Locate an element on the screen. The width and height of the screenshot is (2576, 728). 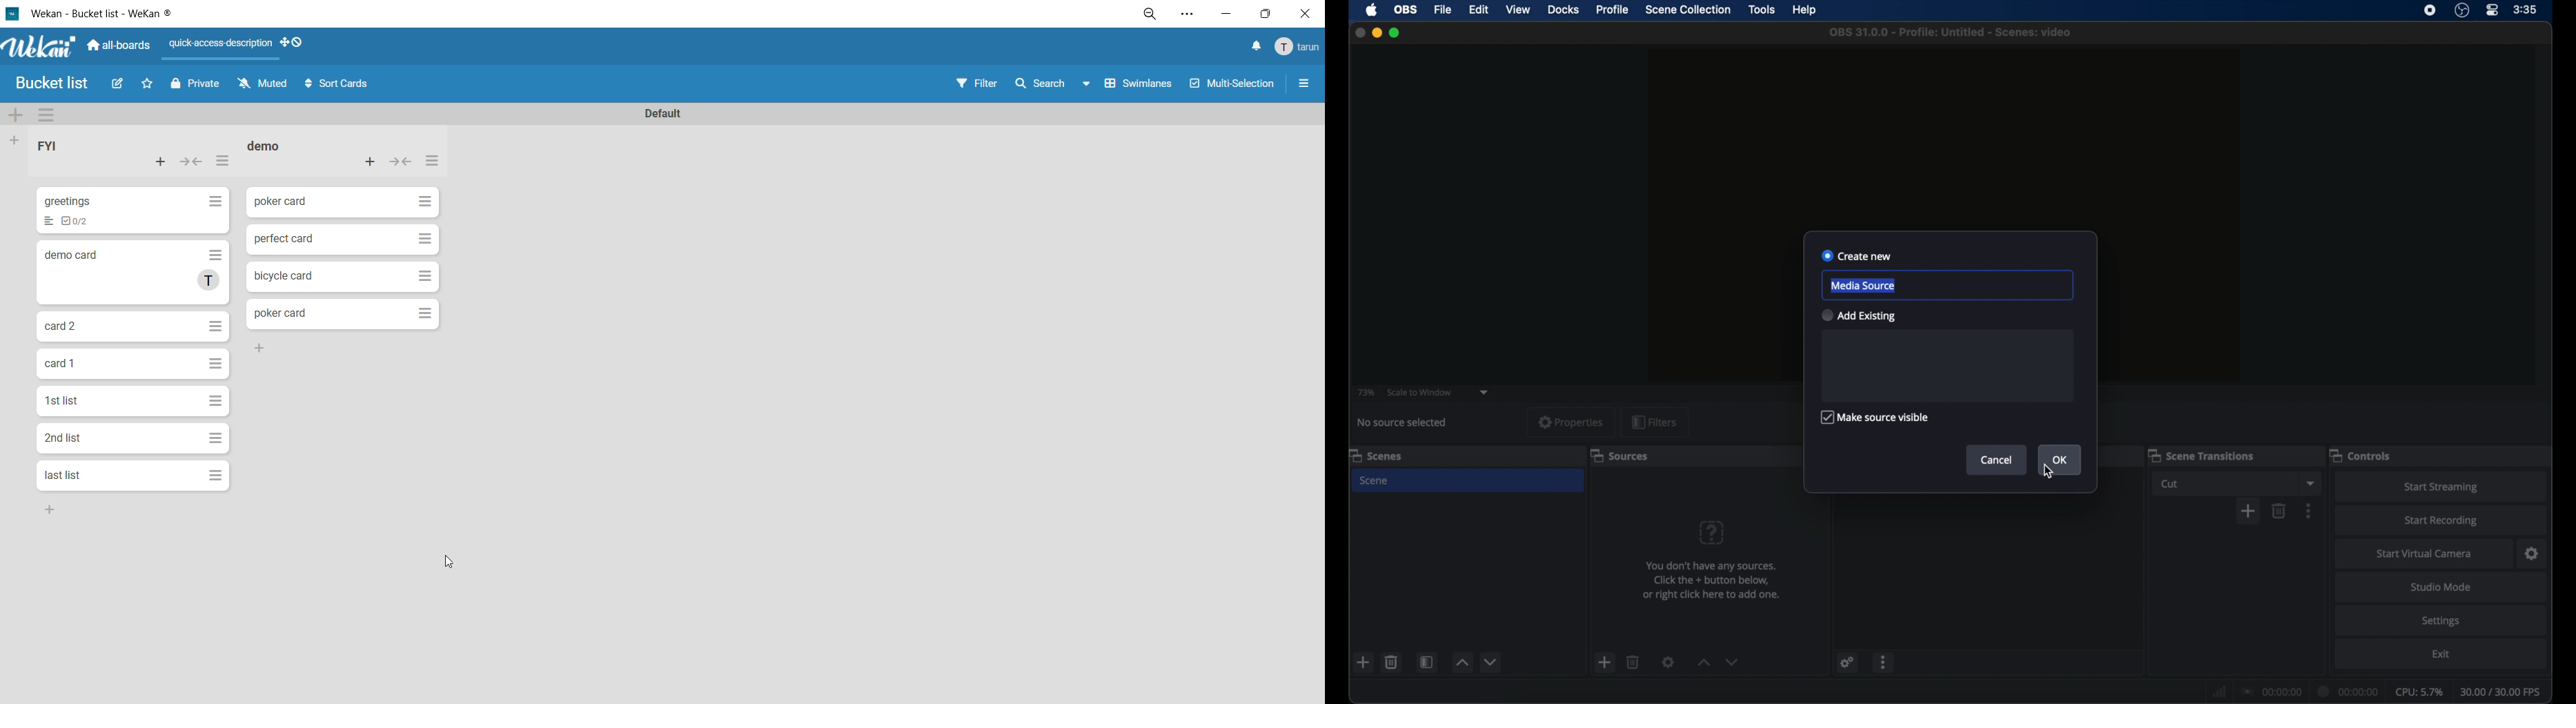
start virtual camera is located at coordinates (2425, 553).